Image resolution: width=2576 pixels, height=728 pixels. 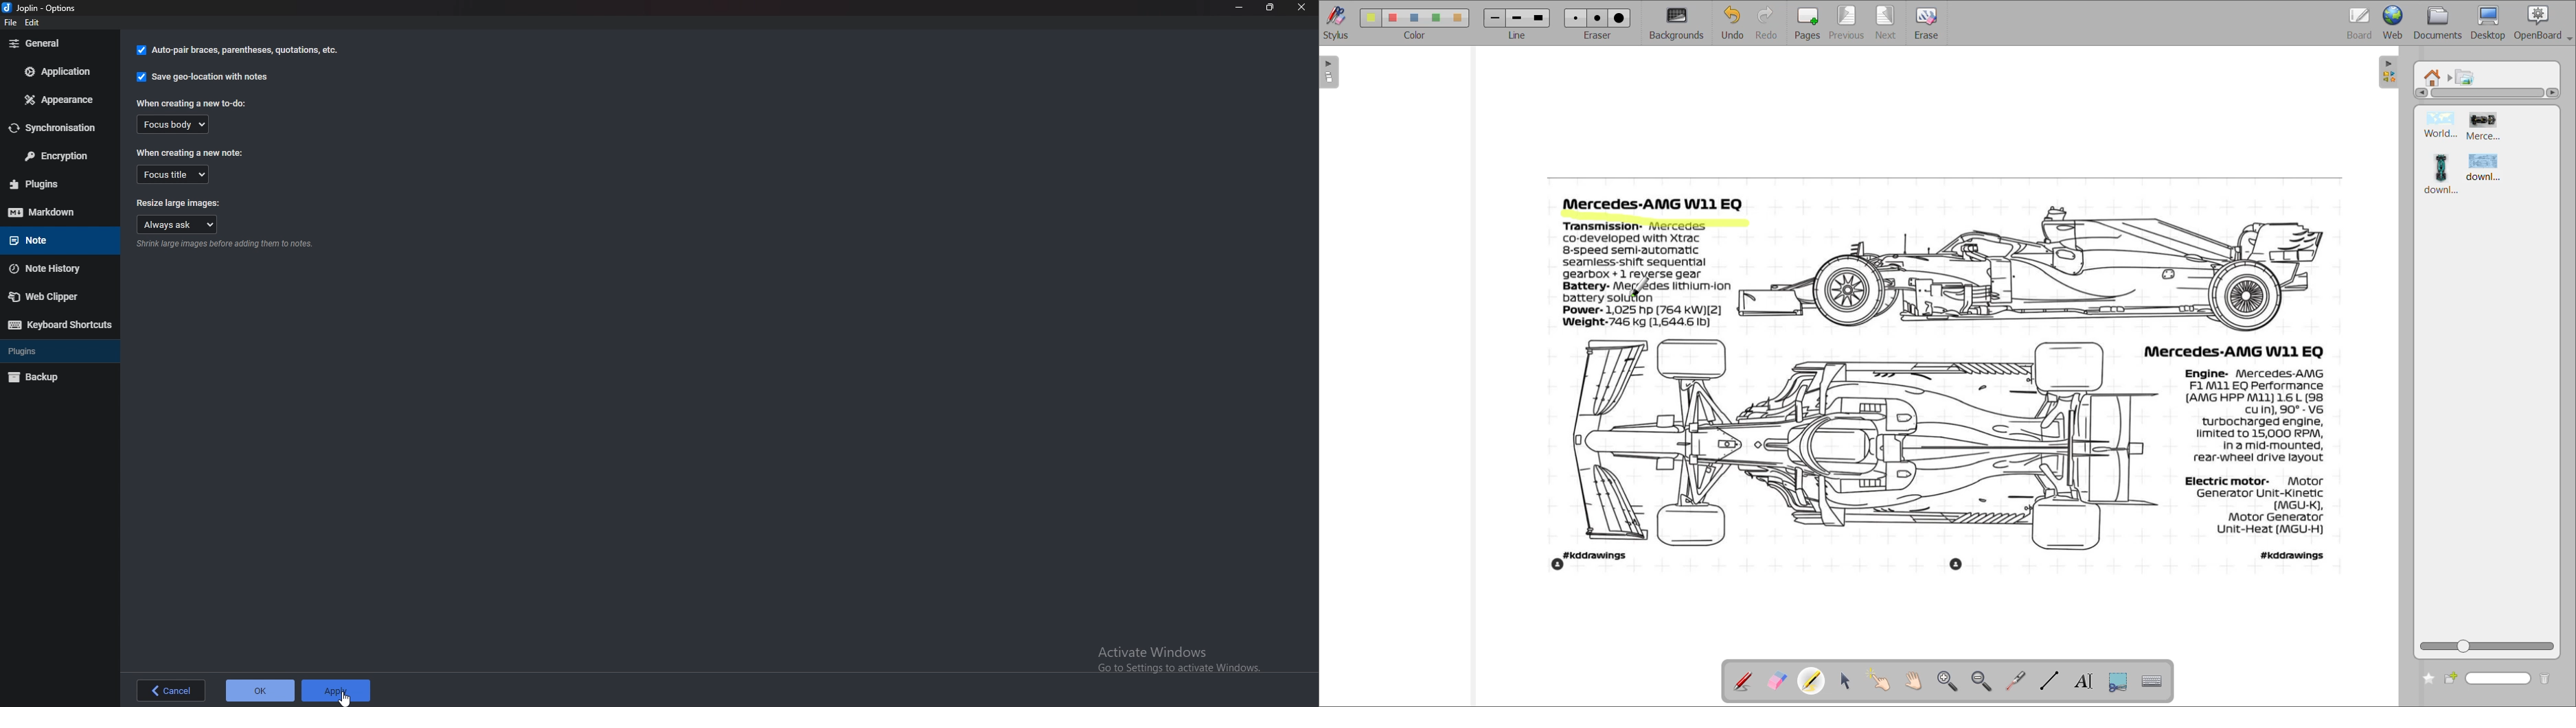 I want to click on zoom in, so click(x=1951, y=681).